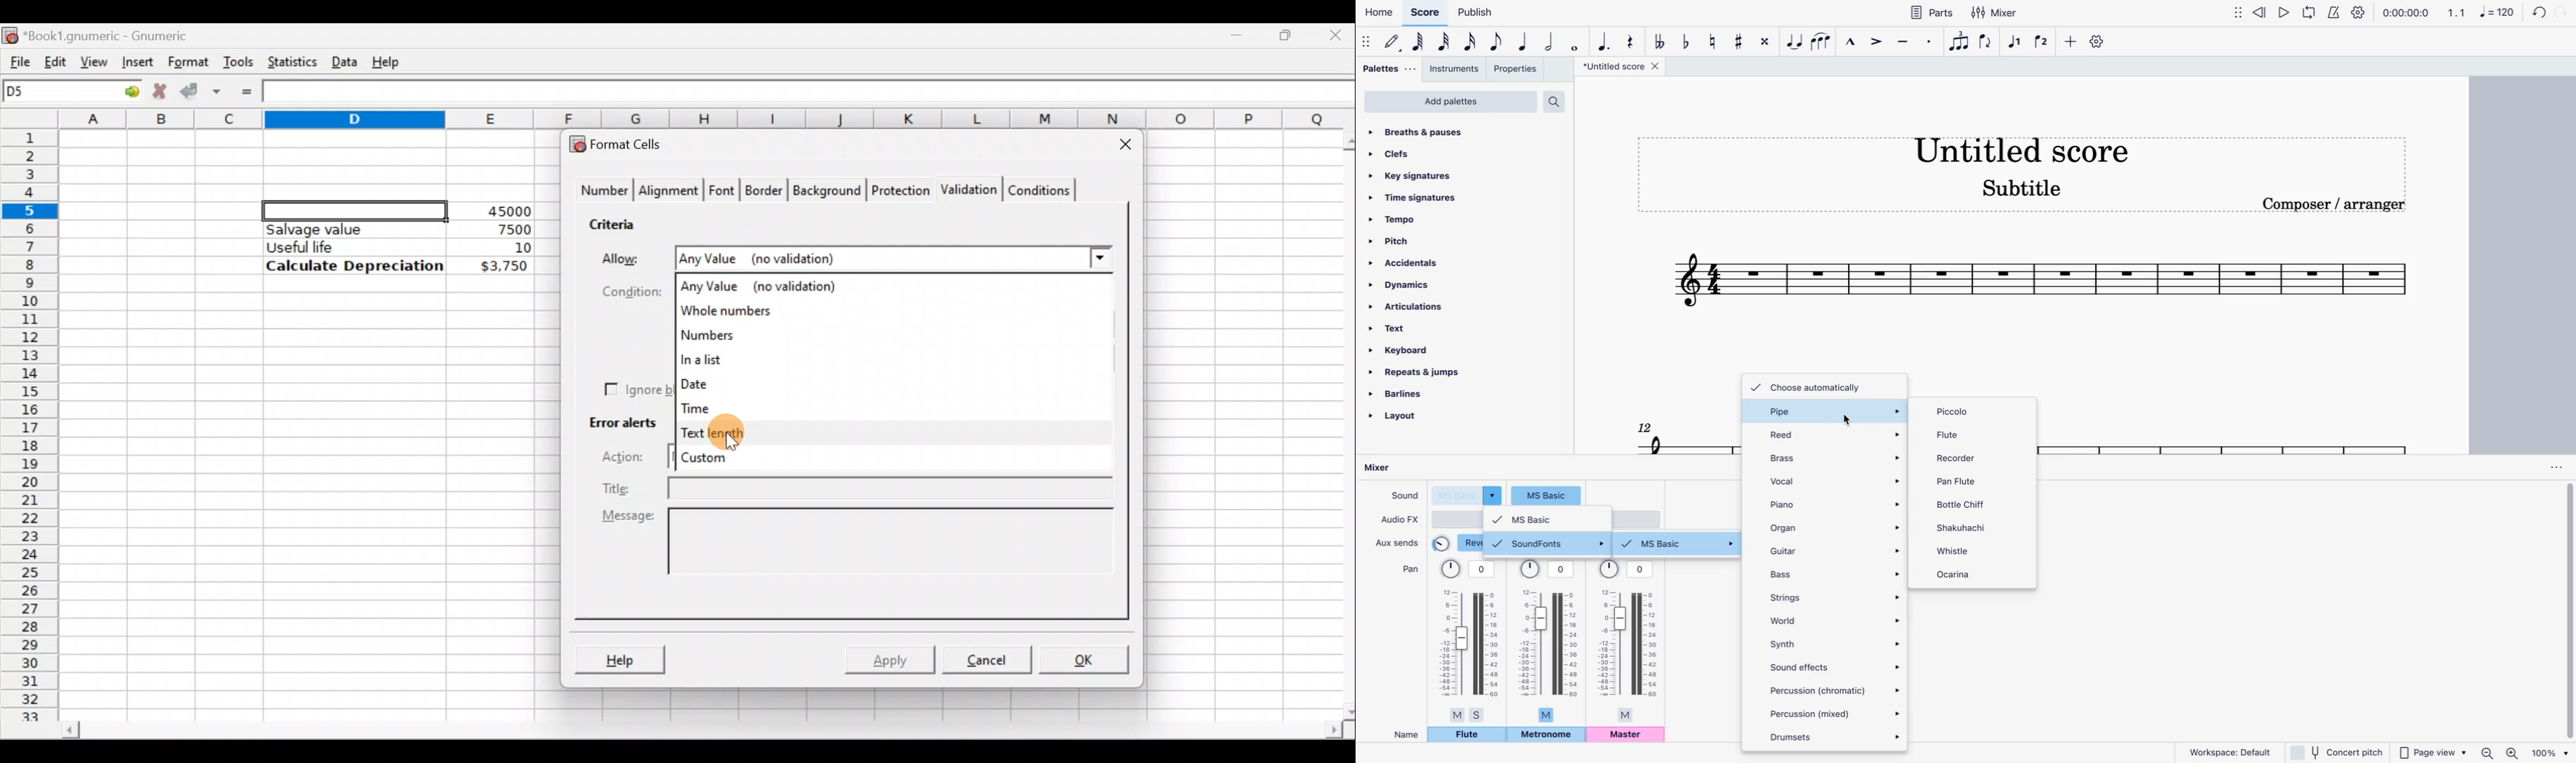 This screenshot has height=784, width=2576. Describe the element at coordinates (1547, 736) in the screenshot. I see `metronome` at that location.